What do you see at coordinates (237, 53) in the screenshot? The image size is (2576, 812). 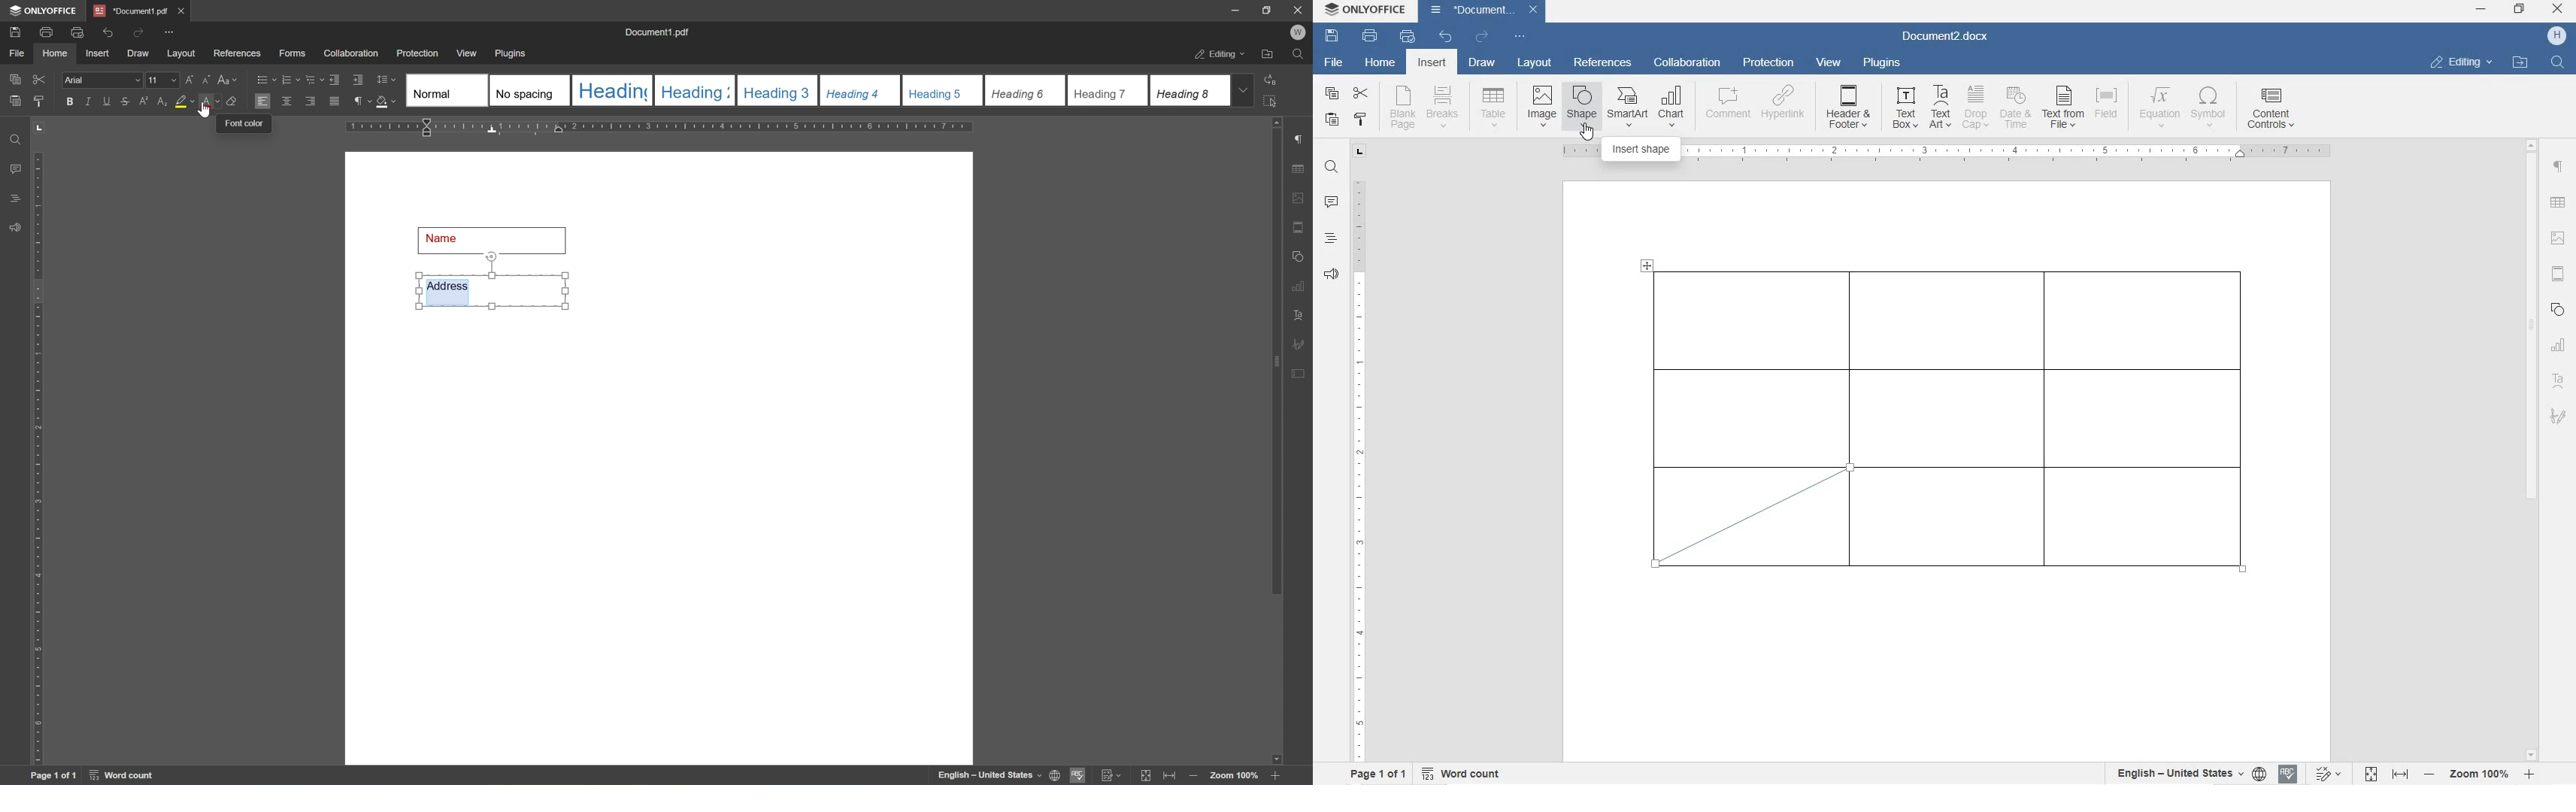 I see `references` at bounding box center [237, 53].